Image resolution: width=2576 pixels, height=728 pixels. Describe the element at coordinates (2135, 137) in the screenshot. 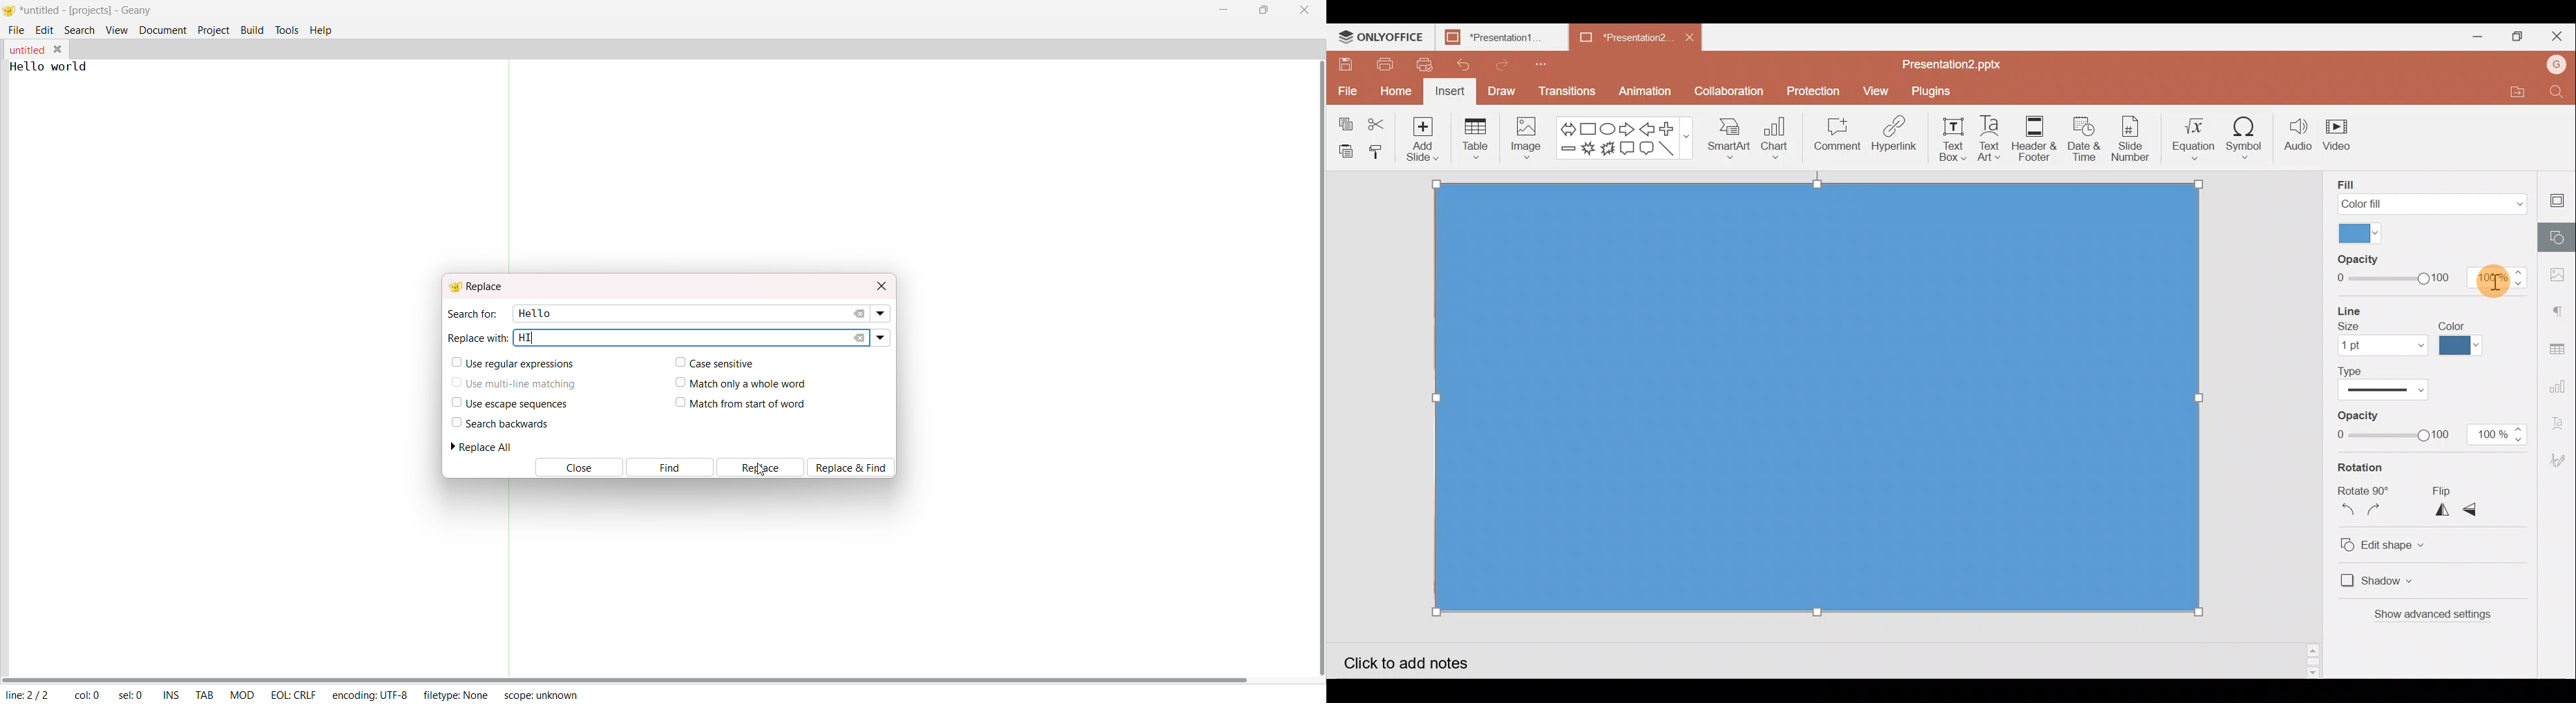

I see `Slide number` at that location.